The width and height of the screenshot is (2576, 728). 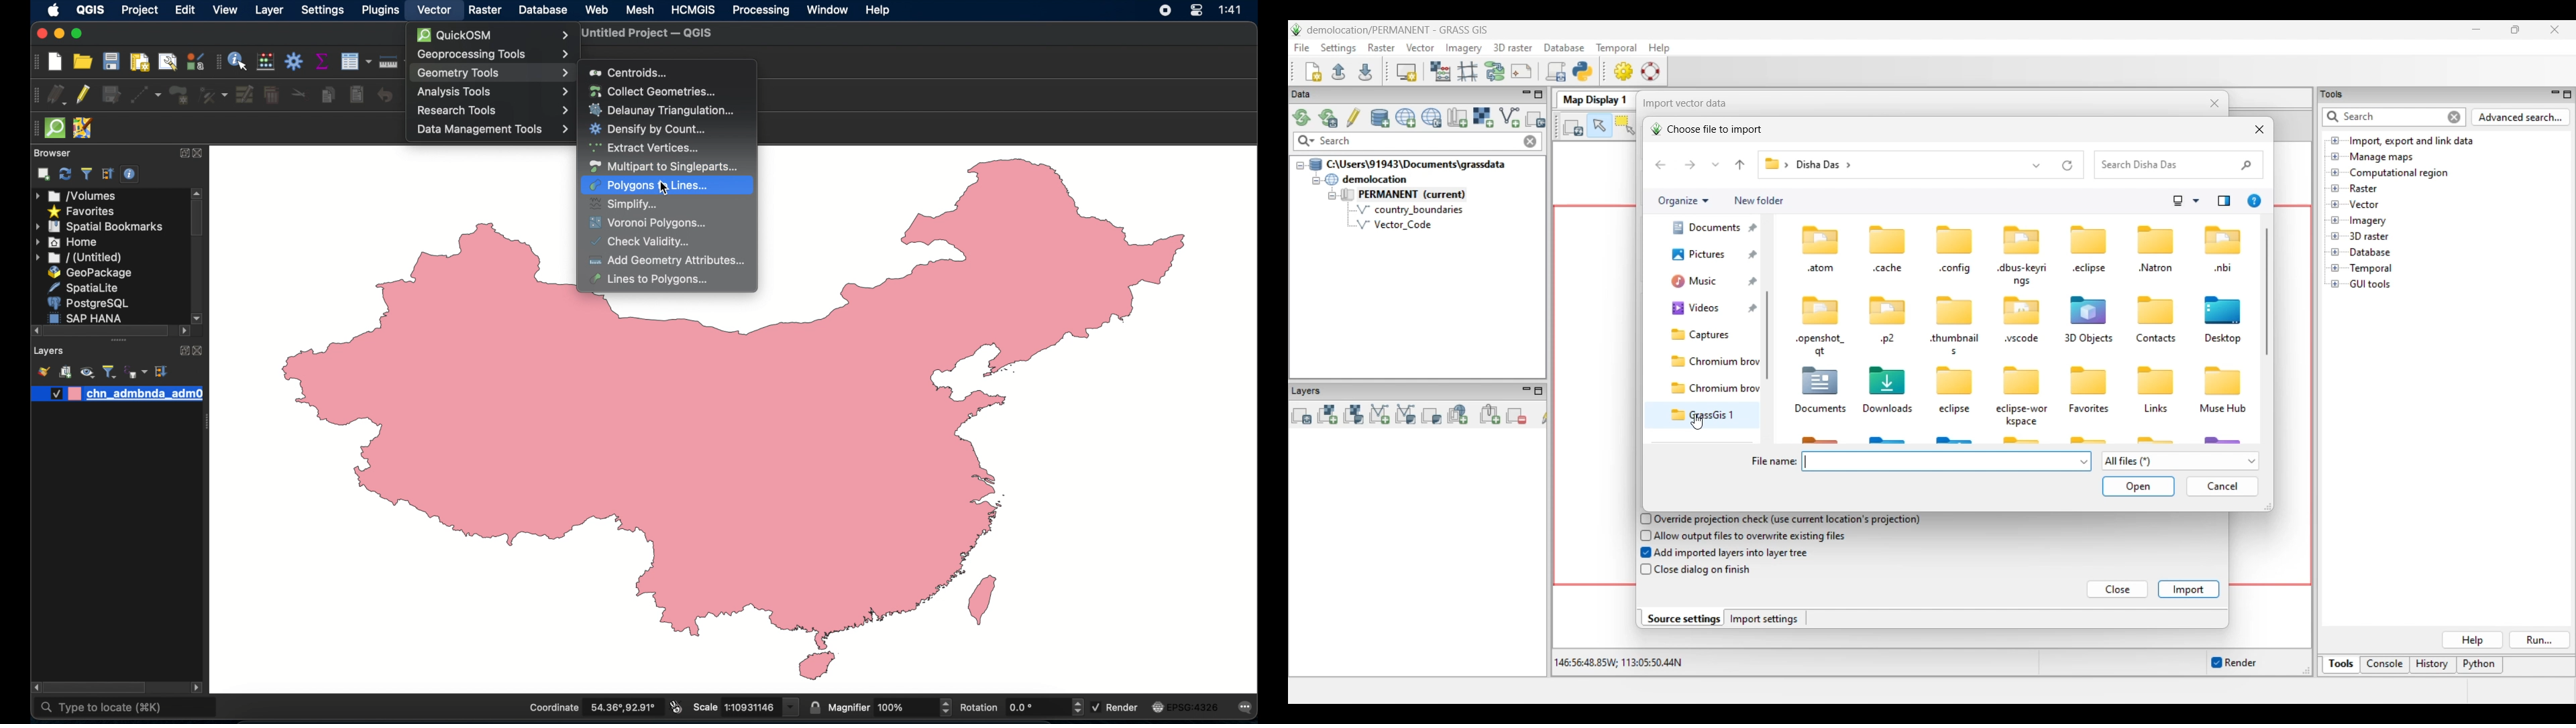 What do you see at coordinates (146, 95) in the screenshot?
I see `digitize with segment` at bounding box center [146, 95].